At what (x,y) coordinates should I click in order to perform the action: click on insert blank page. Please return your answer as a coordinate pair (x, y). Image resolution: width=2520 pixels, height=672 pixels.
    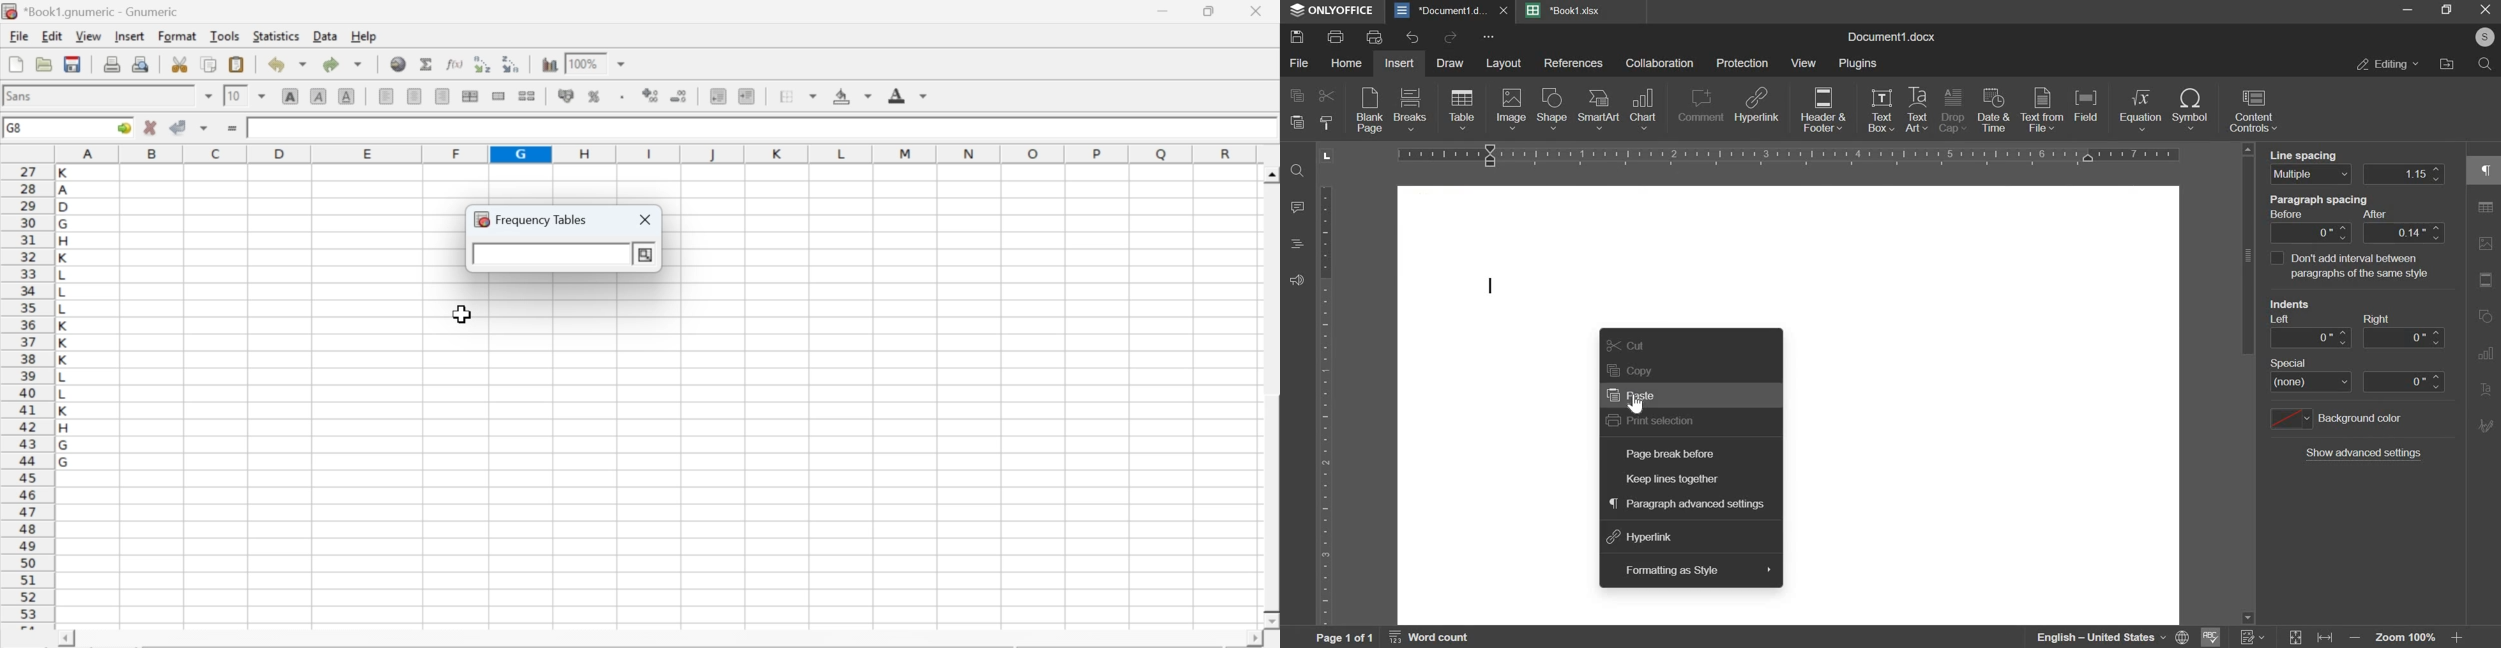
    Looking at the image, I should click on (1367, 111).